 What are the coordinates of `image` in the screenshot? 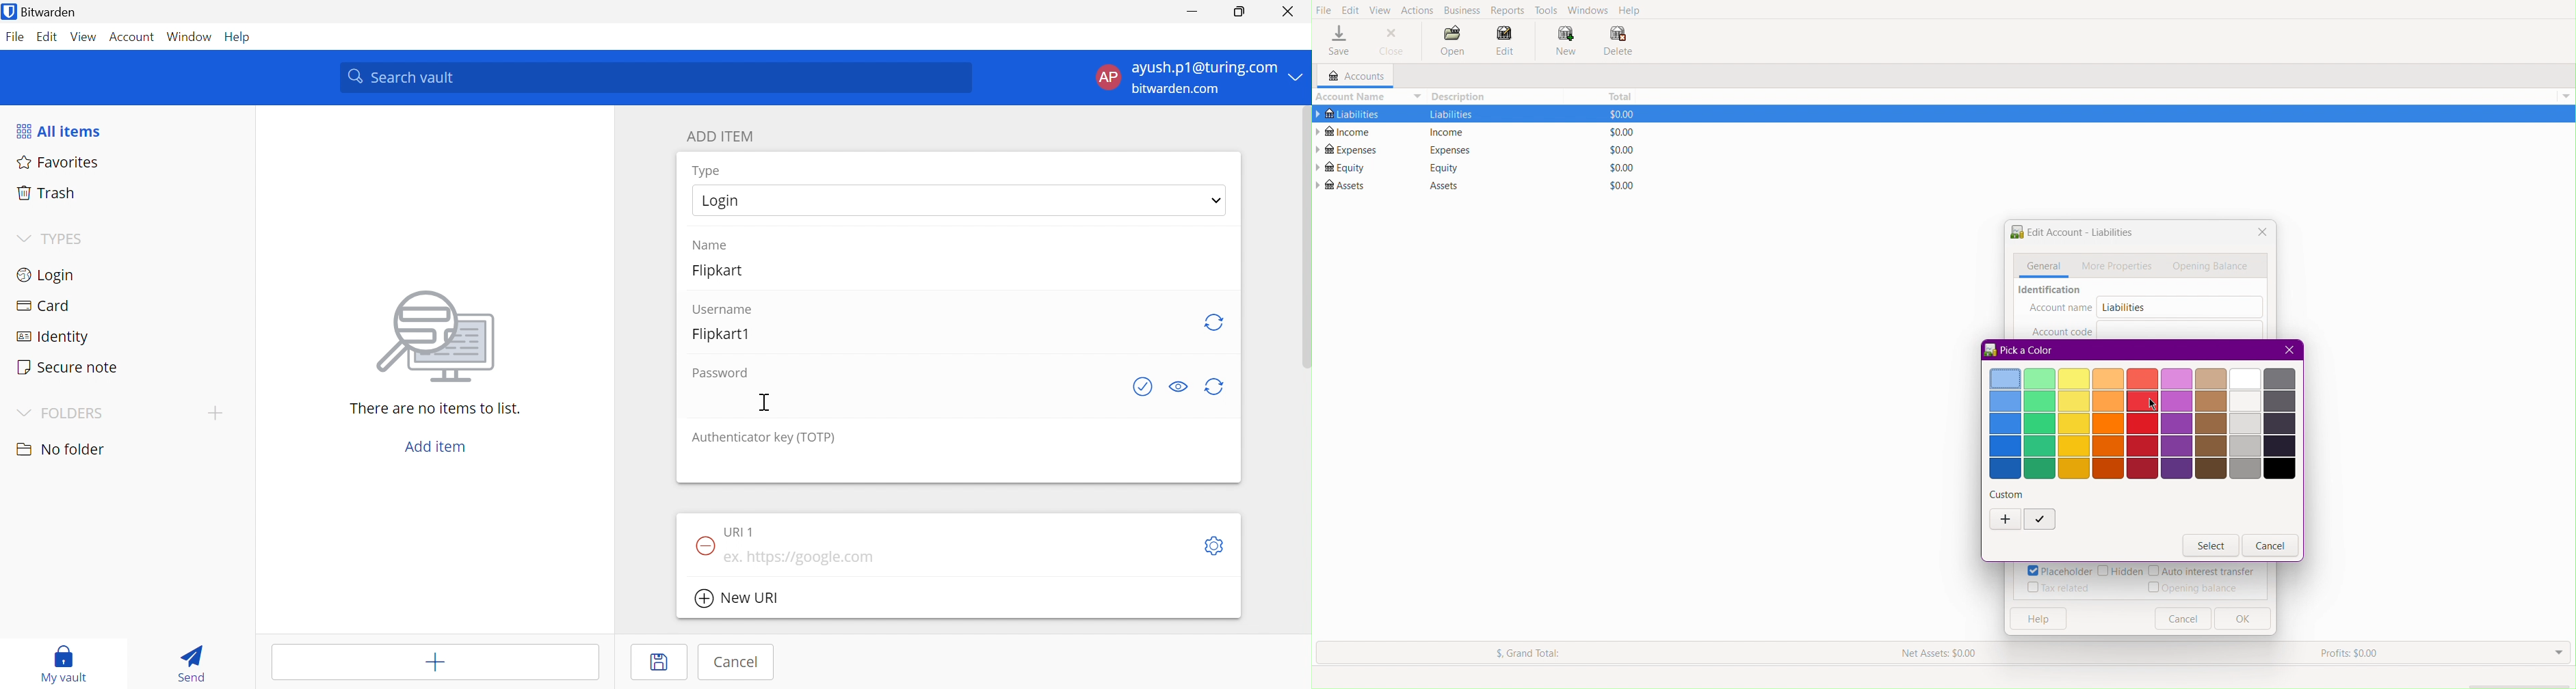 It's located at (442, 337).